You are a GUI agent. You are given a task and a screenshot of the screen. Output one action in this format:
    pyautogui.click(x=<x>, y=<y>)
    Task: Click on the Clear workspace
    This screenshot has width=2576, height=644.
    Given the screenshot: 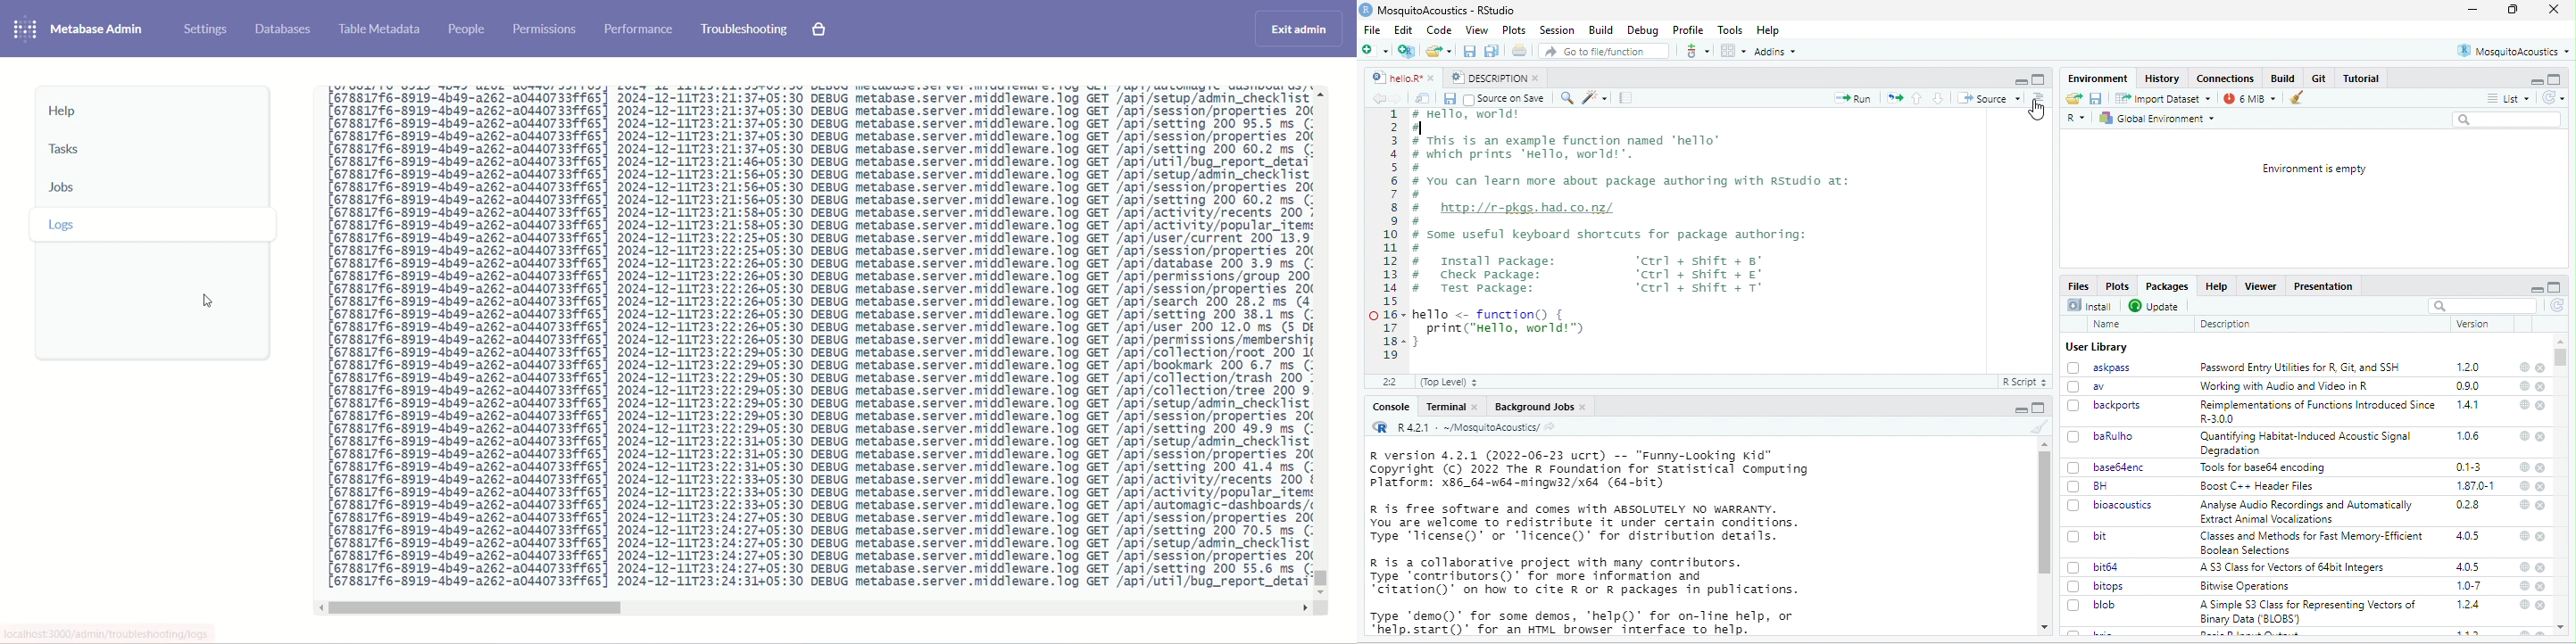 What is the action you would take?
    pyautogui.click(x=2300, y=97)
    